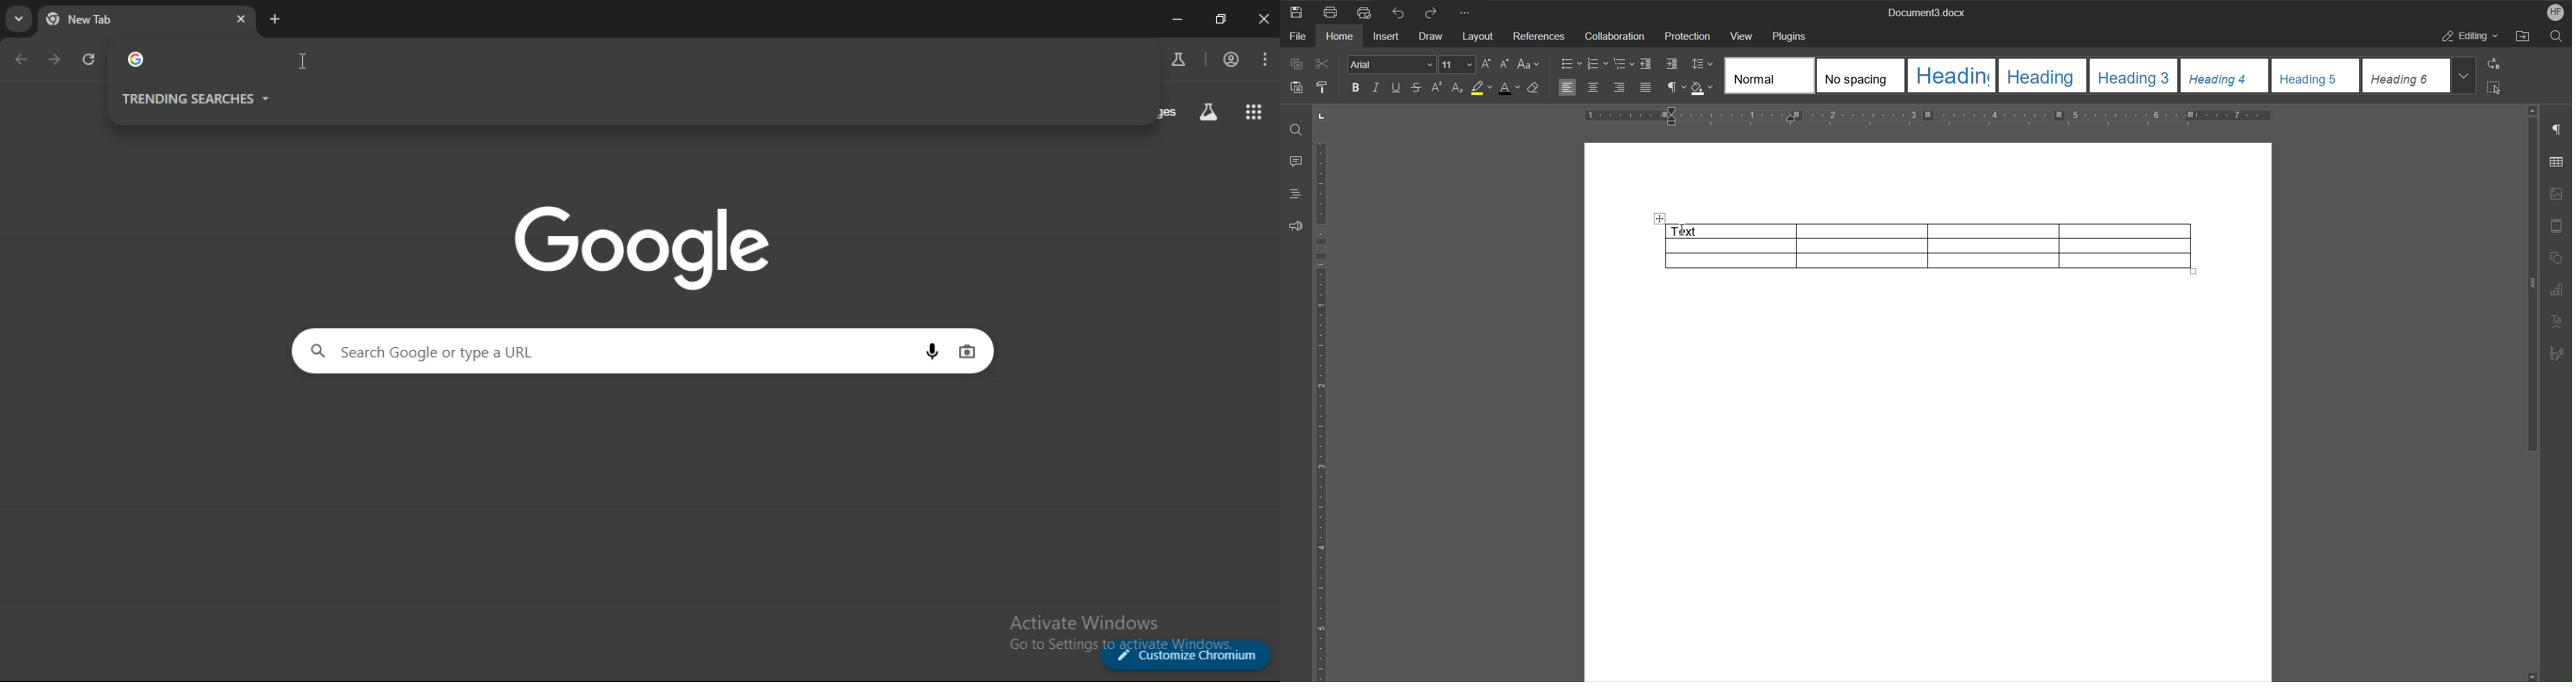 The width and height of the screenshot is (2576, 700). I want to click on Highlight, so click(1482, 87).